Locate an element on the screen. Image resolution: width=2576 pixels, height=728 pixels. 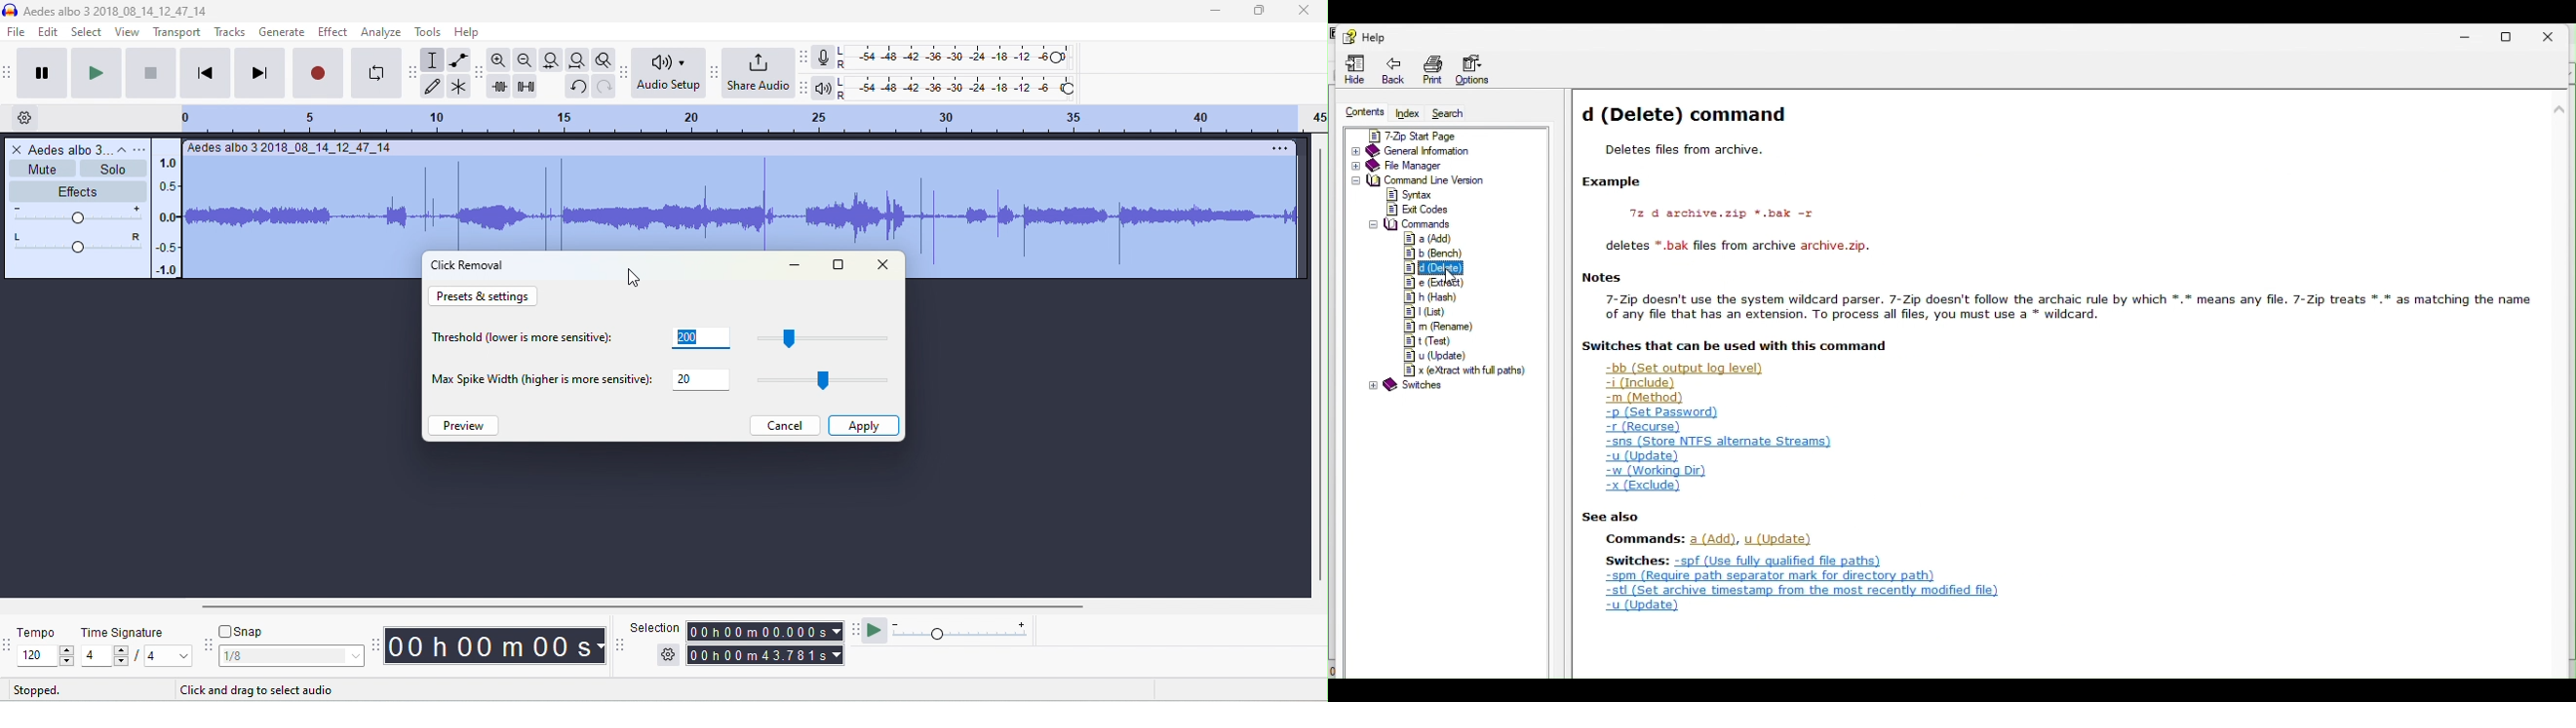
tempo is located at coordinates (37, 631).